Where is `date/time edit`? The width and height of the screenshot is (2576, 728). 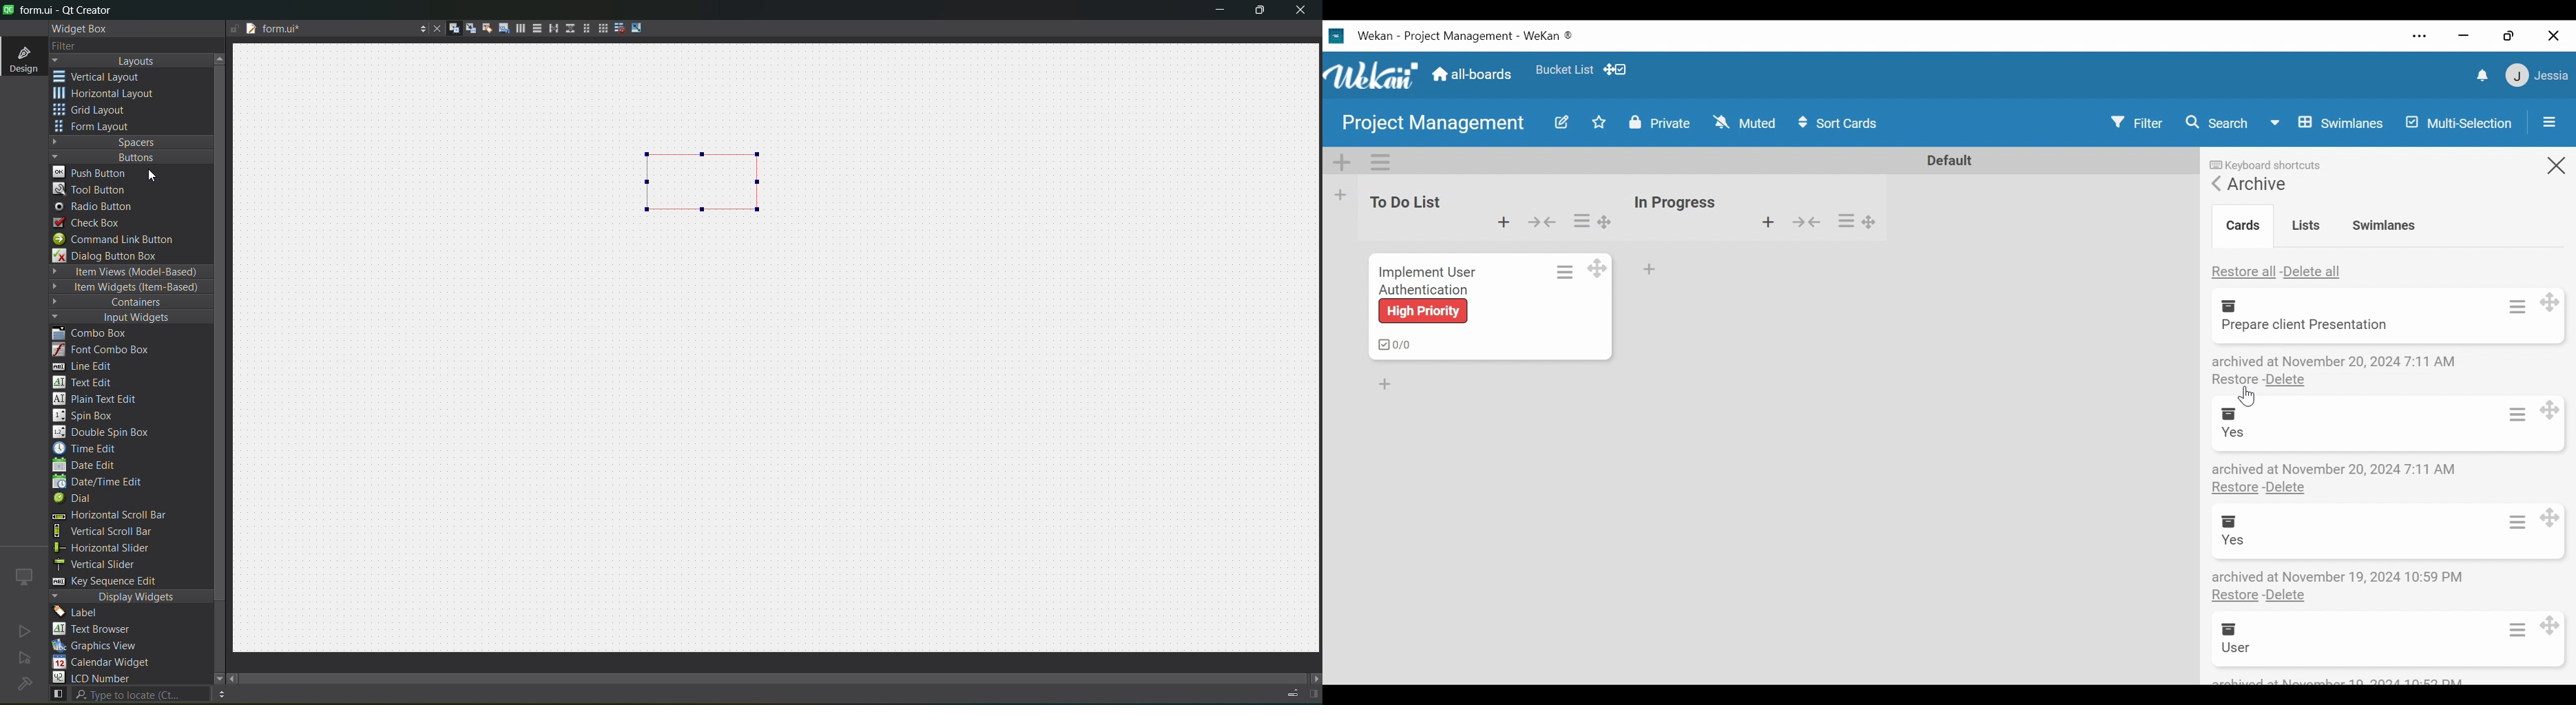 date/time edit is located at coordinates (110, 483).